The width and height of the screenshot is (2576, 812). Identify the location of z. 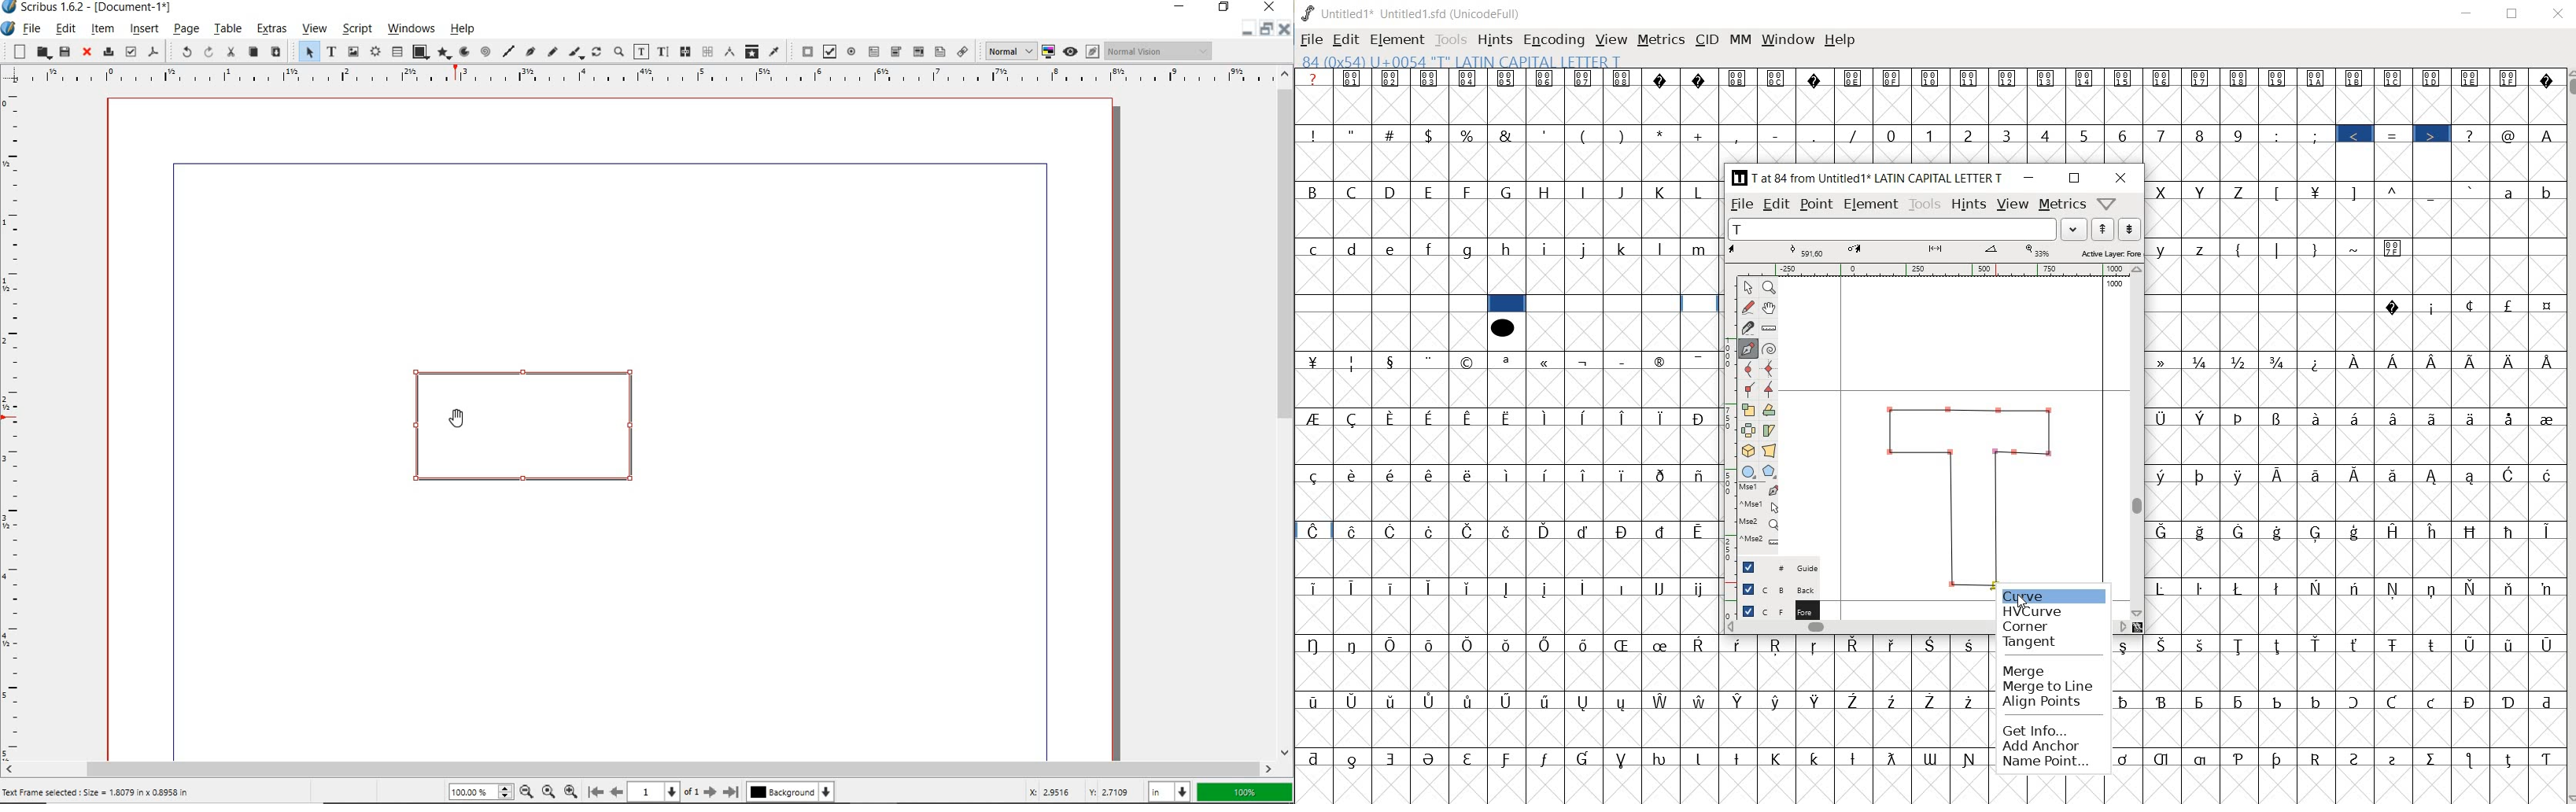
(2201, 249).